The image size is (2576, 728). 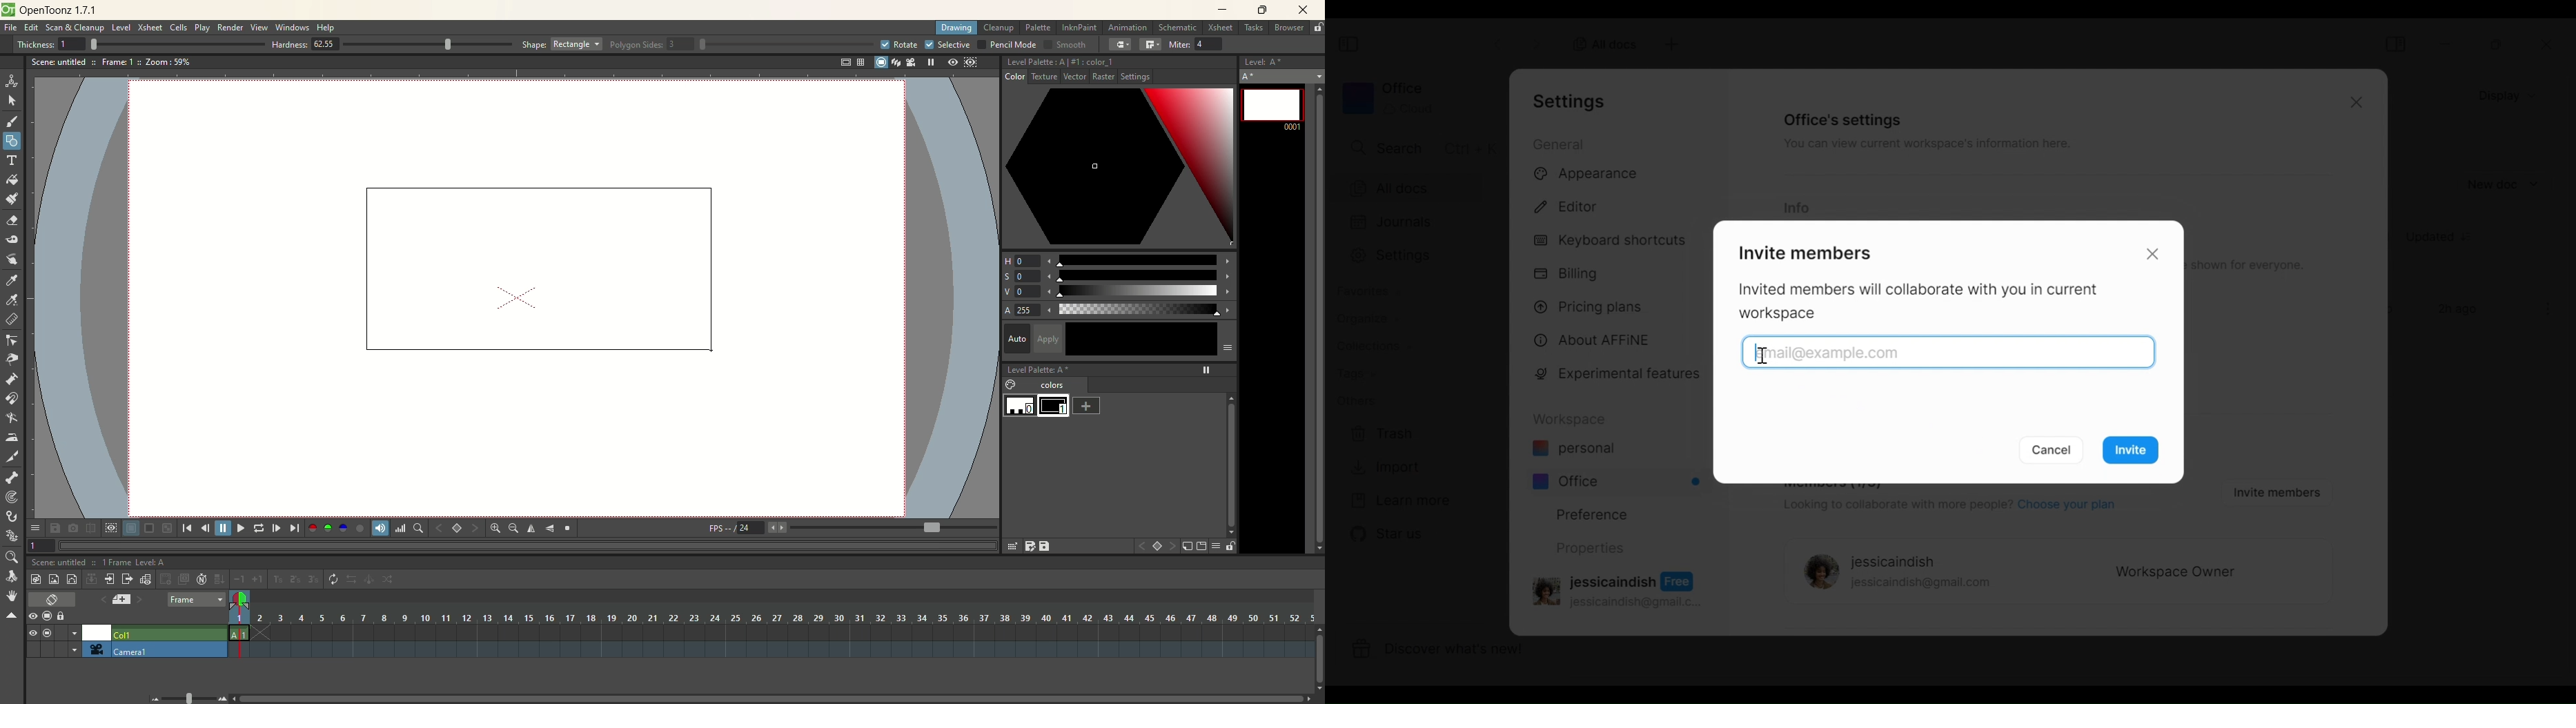 What do you see at coordinates (1029, 546) in the screenshot?
I see `save as` at bounding box center [1029, 546].